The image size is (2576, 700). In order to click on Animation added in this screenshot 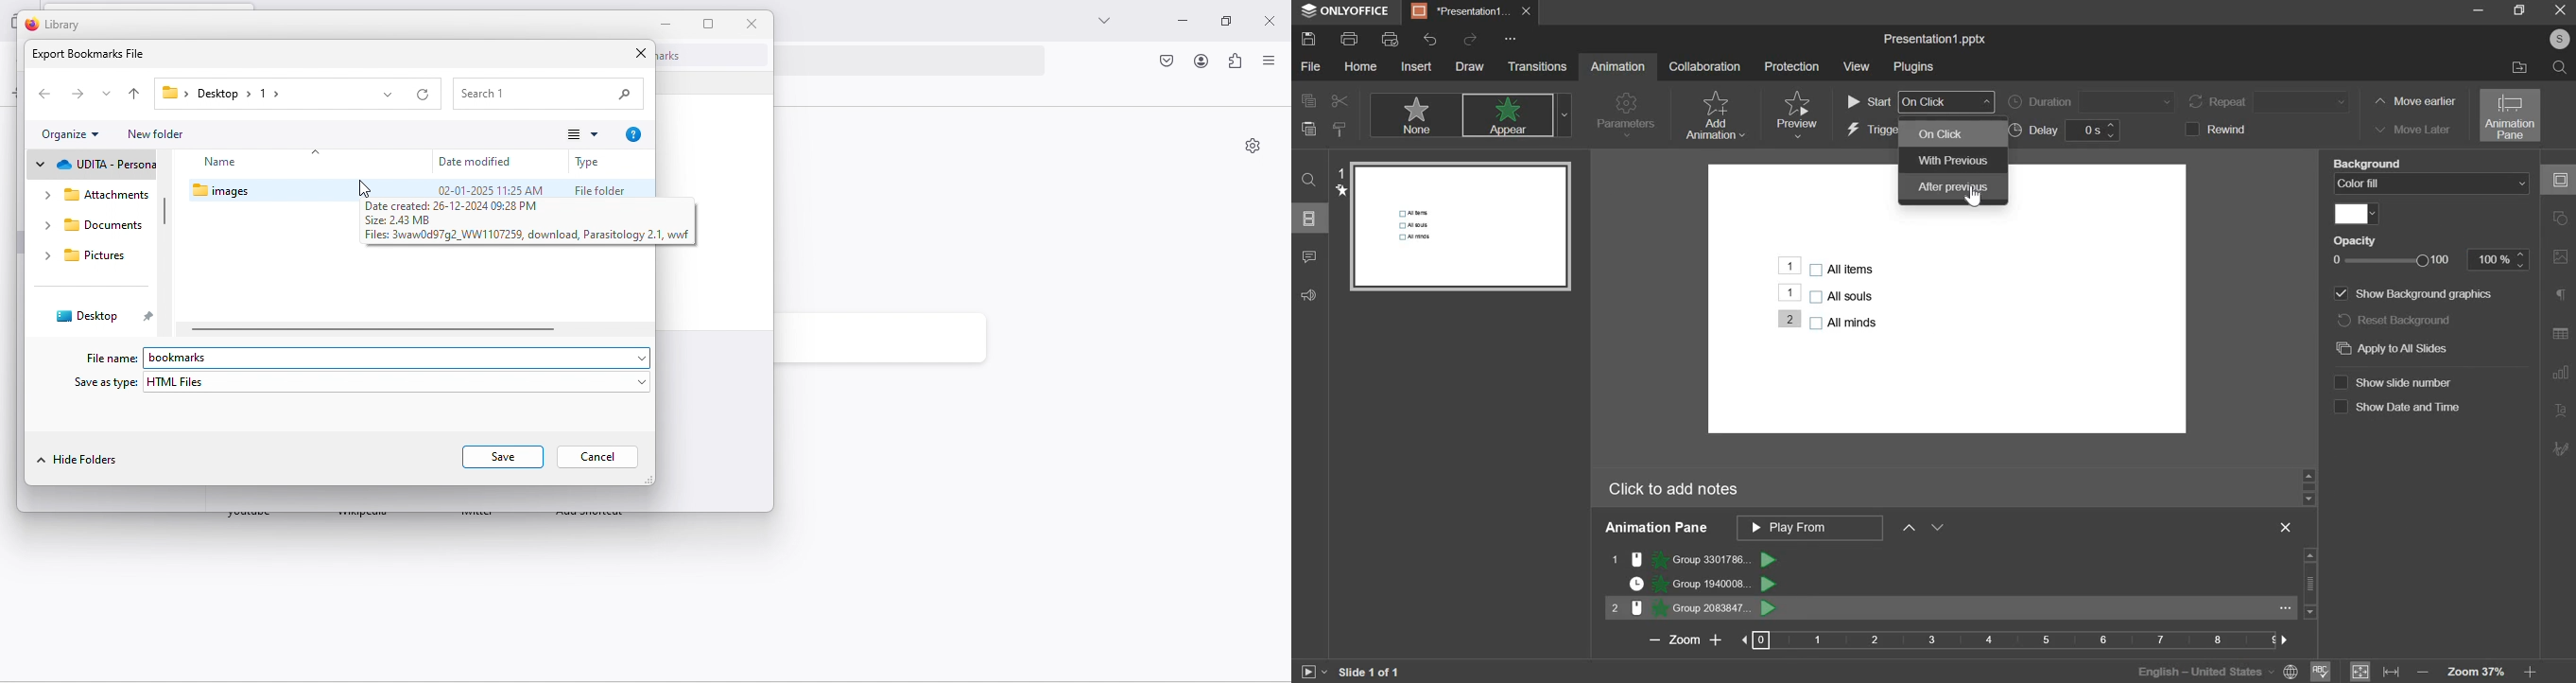, I will do `click(1790, 319)`.